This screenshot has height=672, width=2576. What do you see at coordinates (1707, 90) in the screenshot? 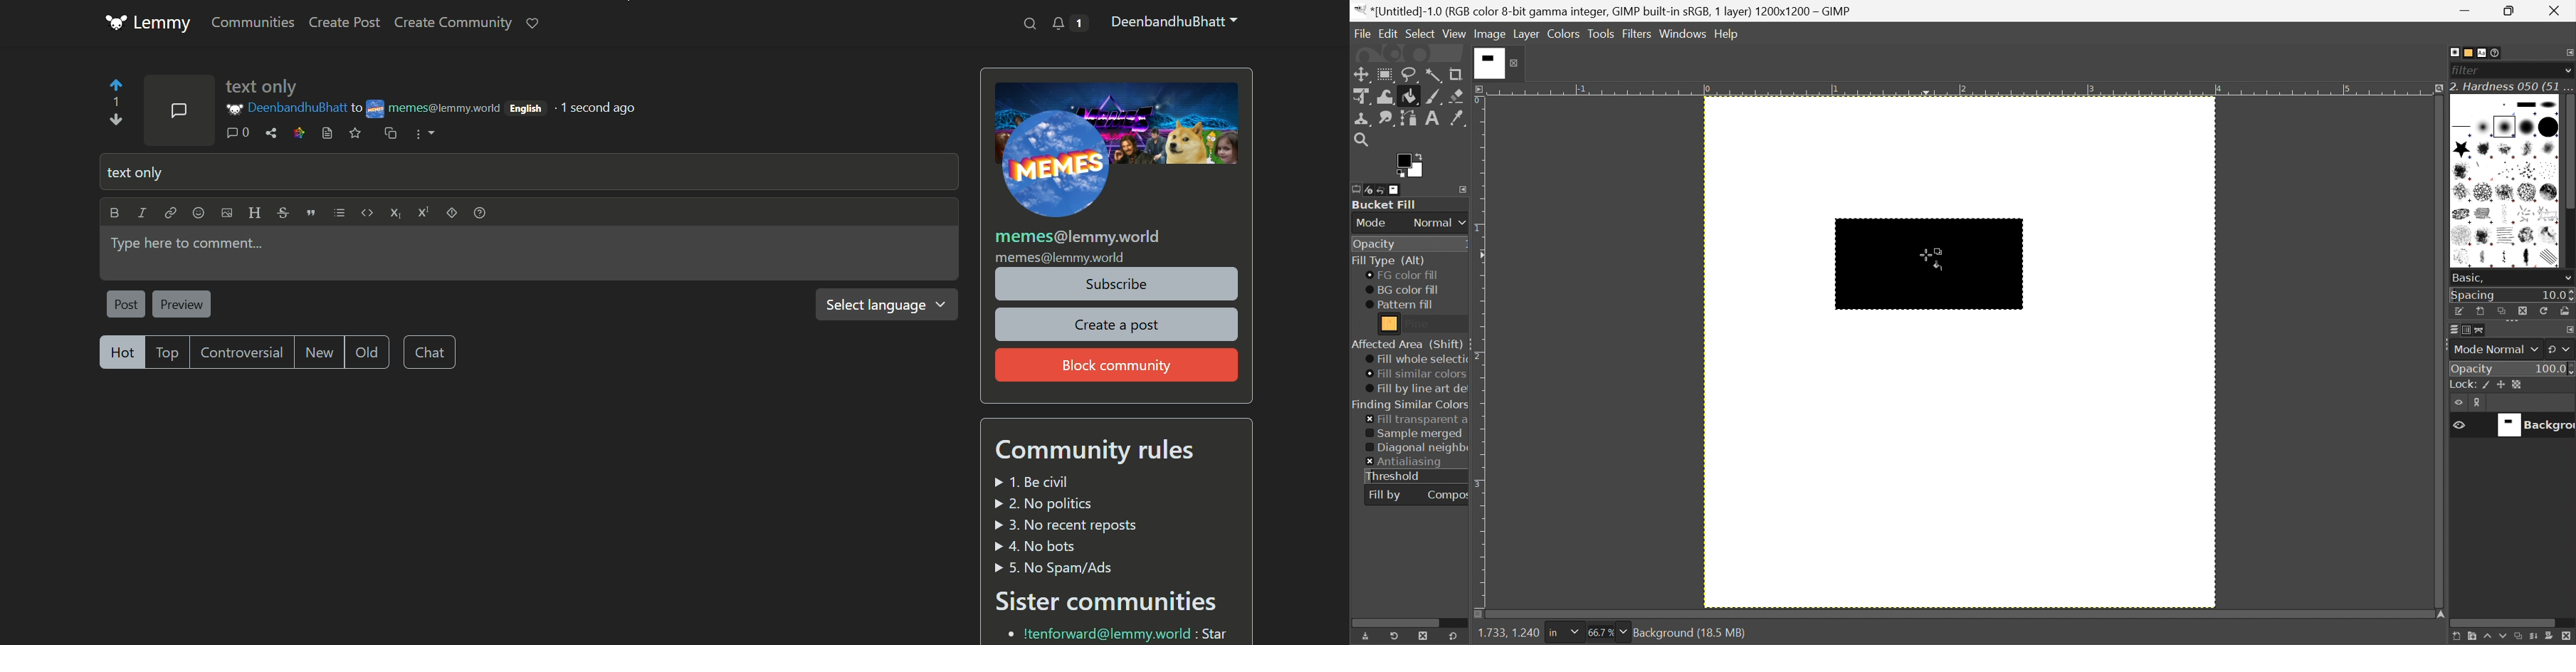
I see `0` at bounding box center [1707, 90].